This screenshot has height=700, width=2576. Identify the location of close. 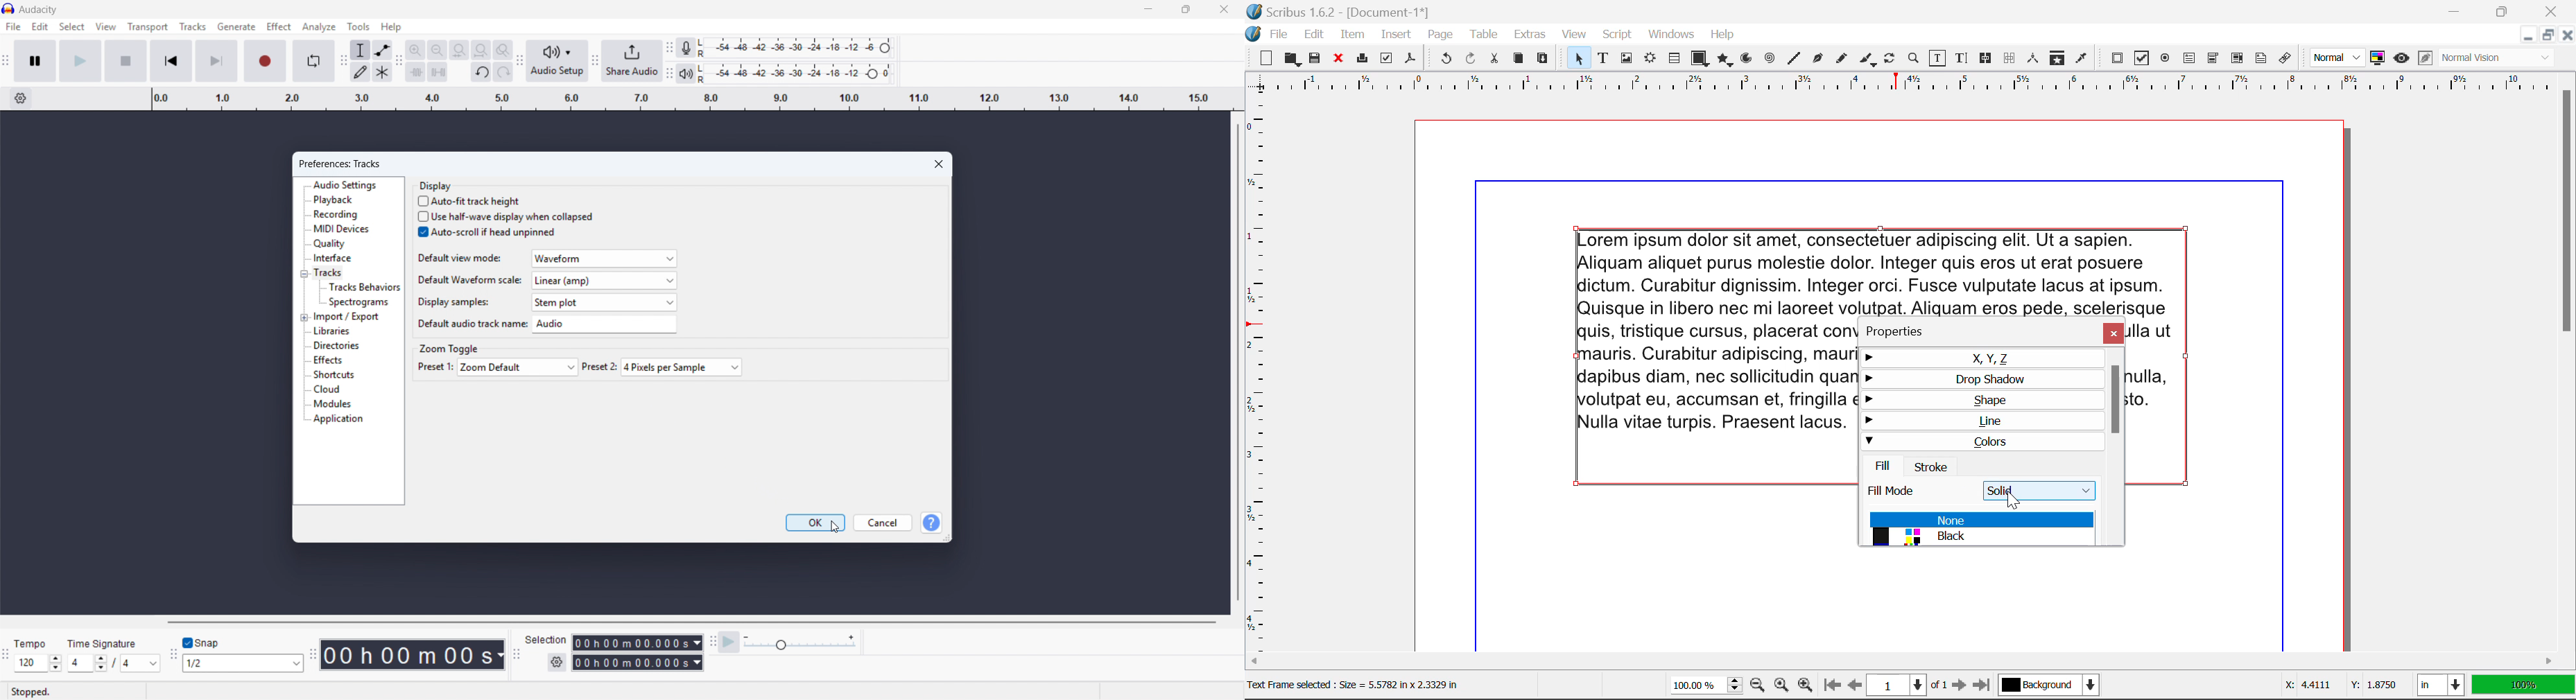
(1223, 9).